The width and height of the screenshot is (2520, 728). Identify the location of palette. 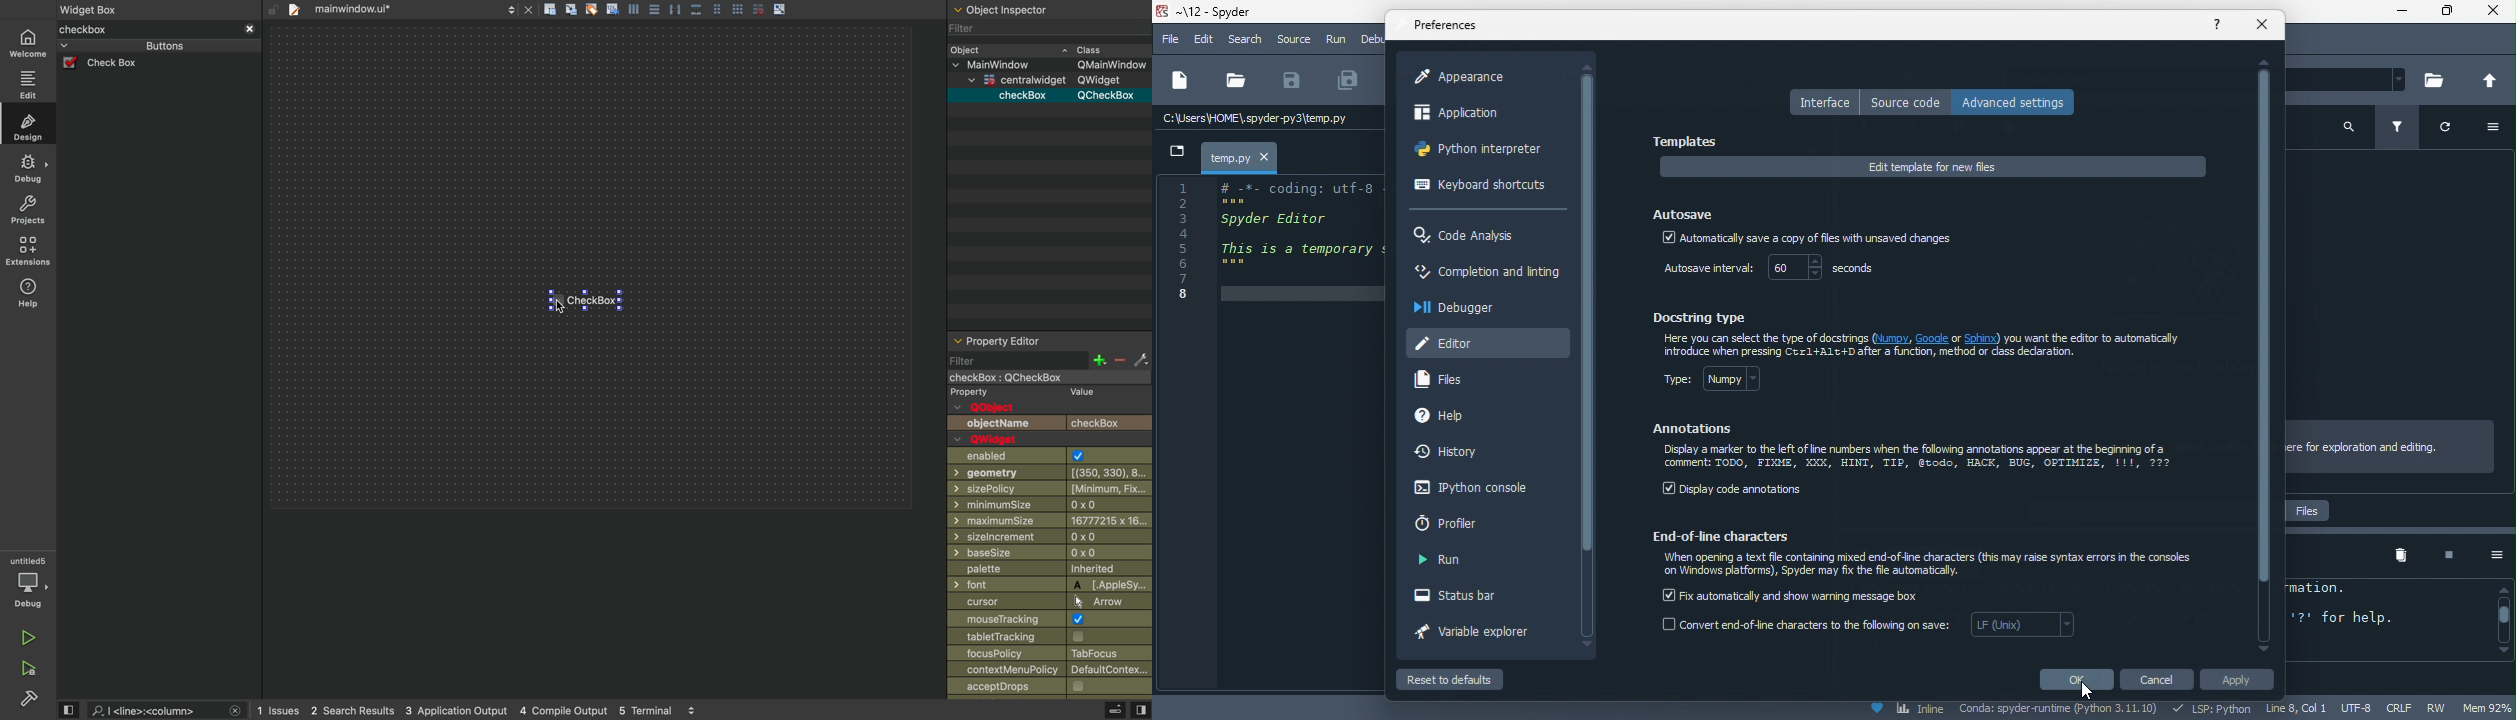
(1048, 570).